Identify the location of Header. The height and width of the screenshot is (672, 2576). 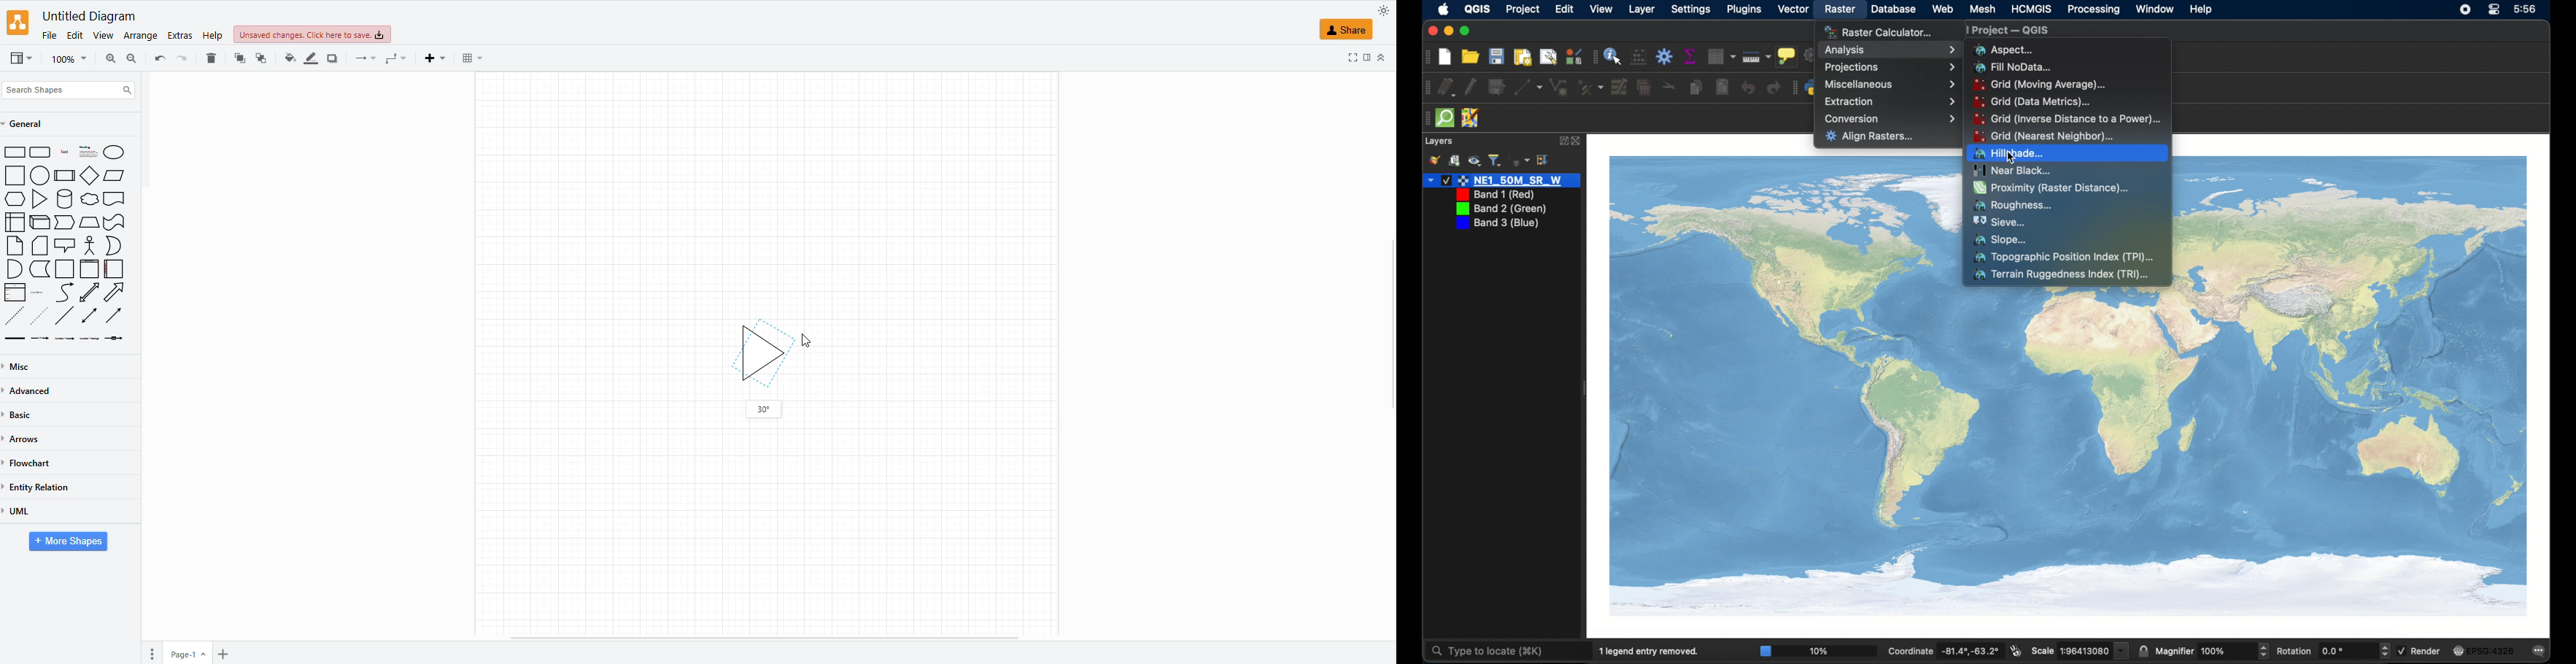
(114, 199).